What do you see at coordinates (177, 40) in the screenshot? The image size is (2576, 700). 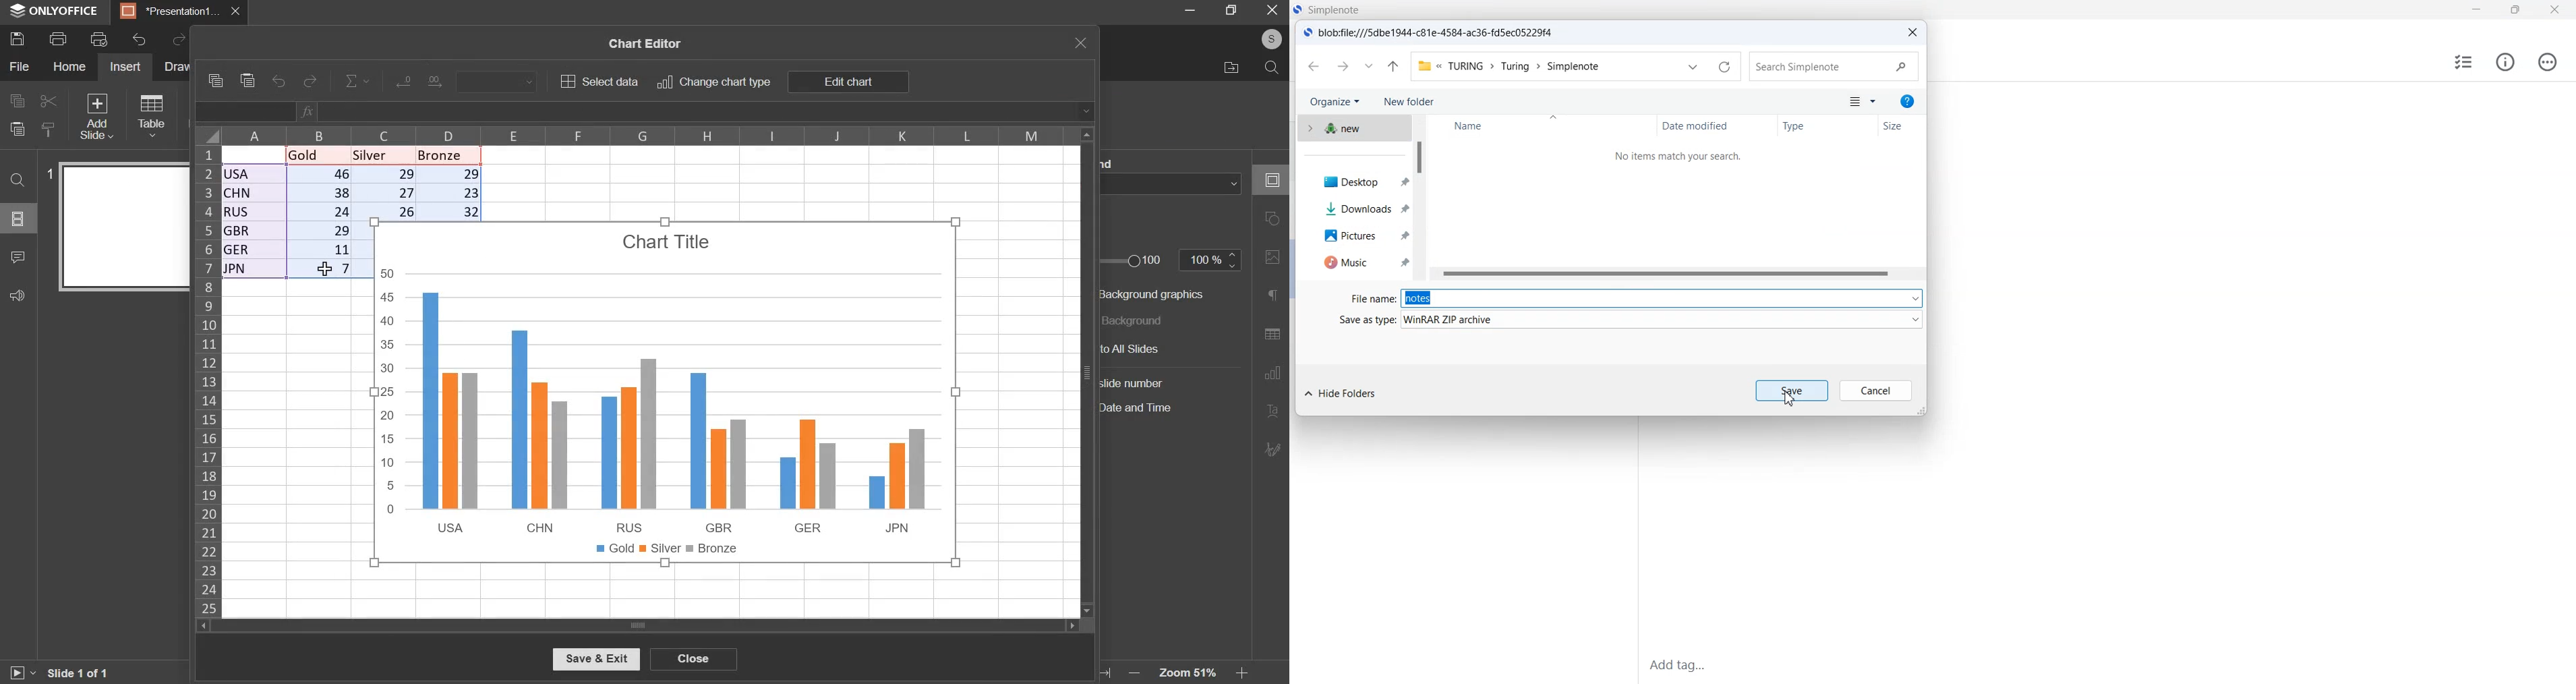 I see `redo` at bounding box center [177, 40].